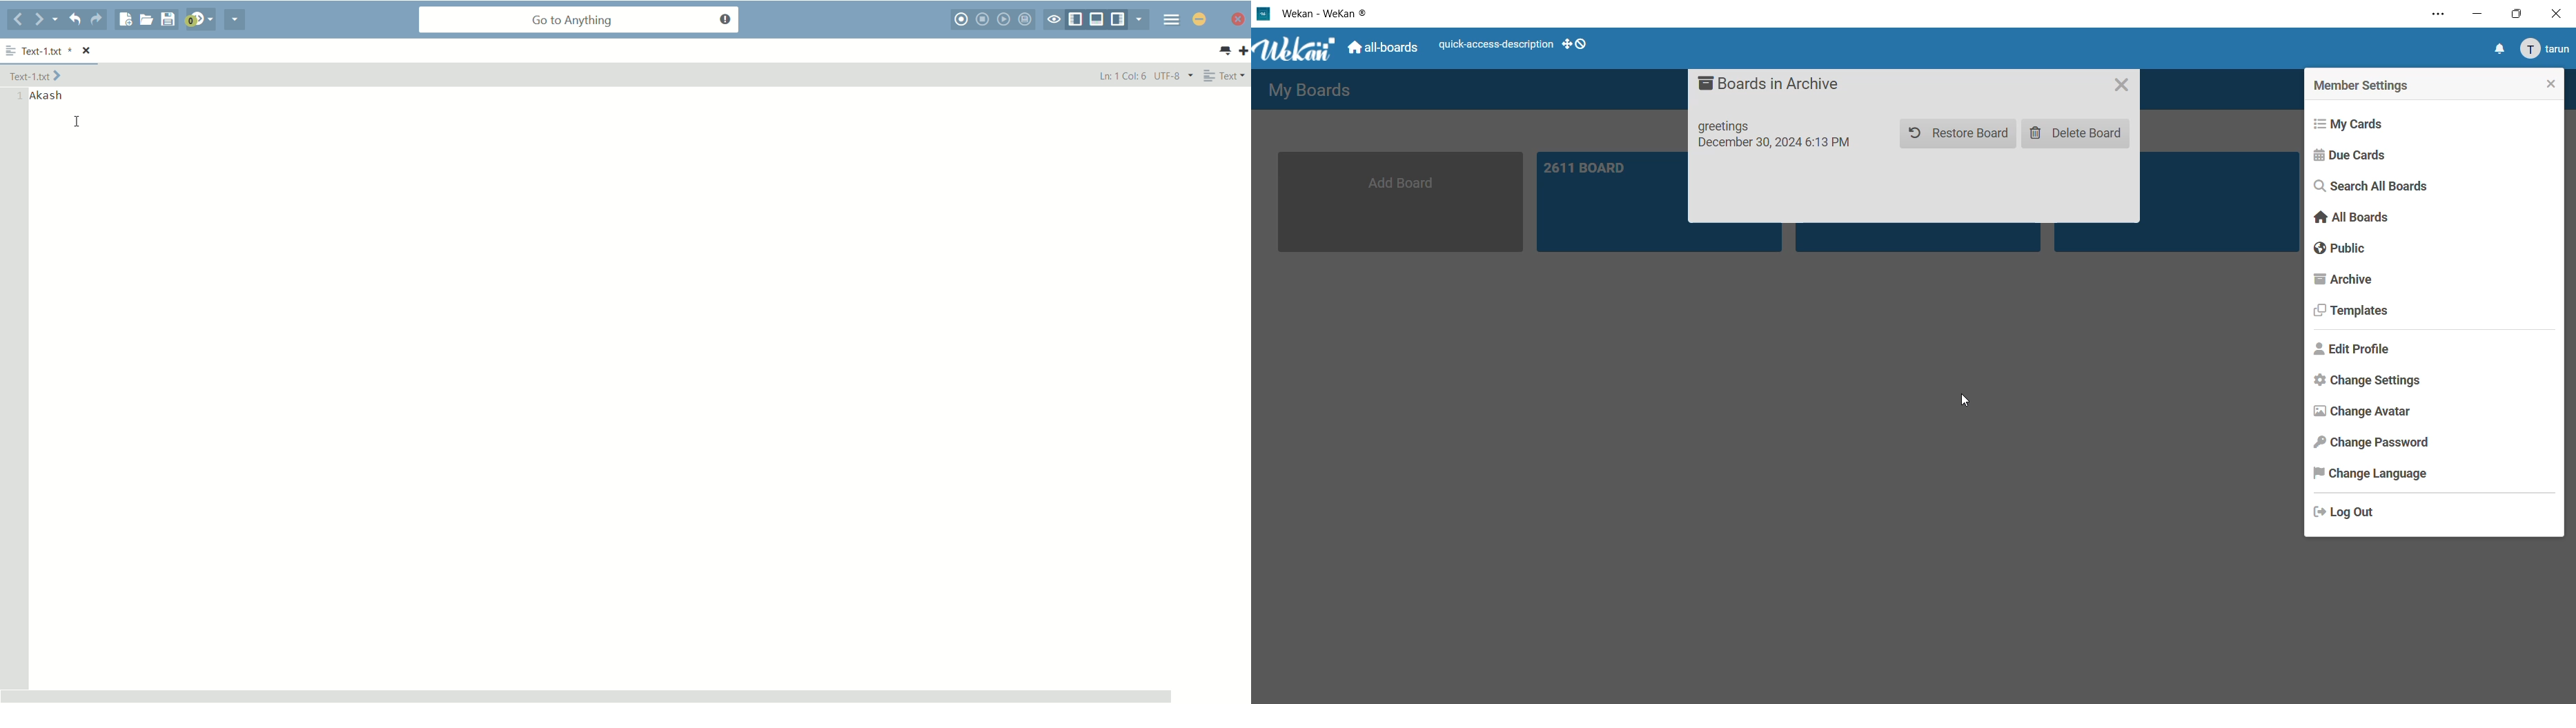  Describe the element at coordinates (2371, 186) in the screenshot. I see `search all boards` at that location.